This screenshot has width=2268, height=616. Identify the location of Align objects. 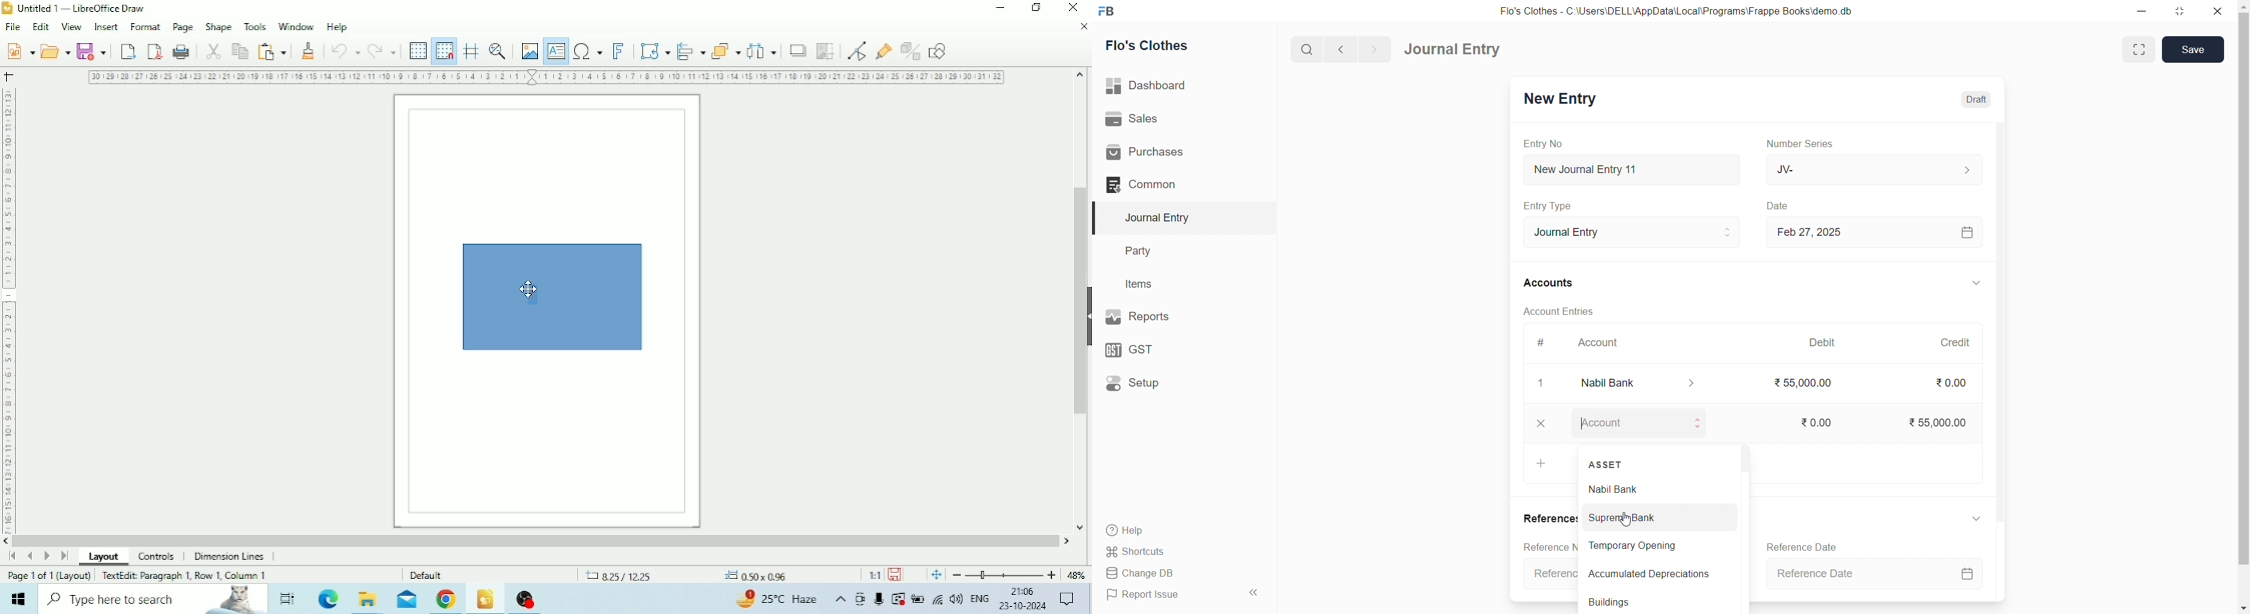
(690, 51).